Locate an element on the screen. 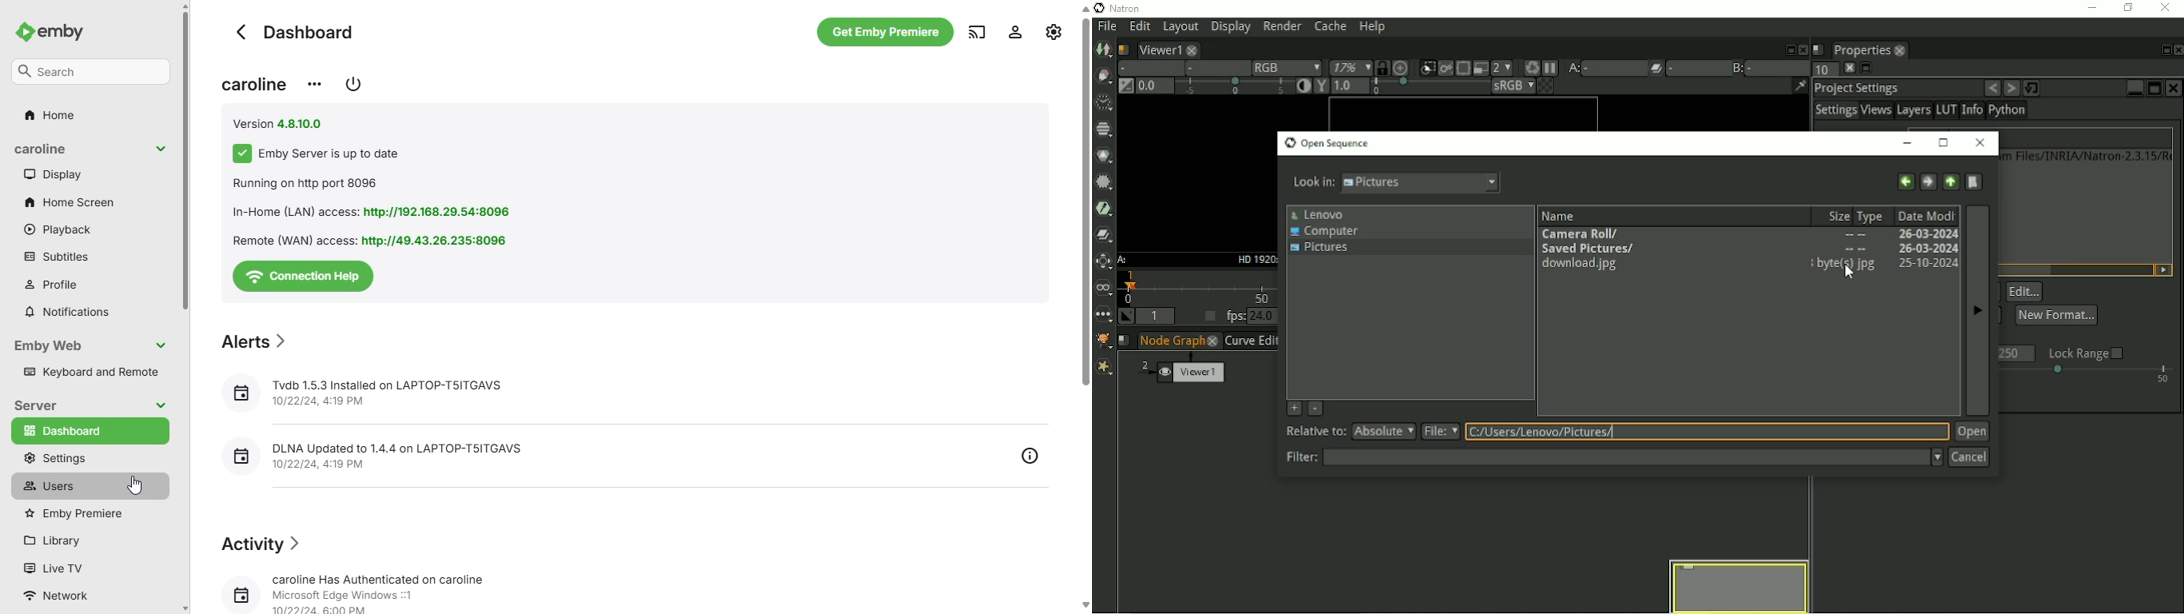 The height and width of the screenshot is (616, 2184). Clips the portion of the image is located at coordinates (1426, 68).